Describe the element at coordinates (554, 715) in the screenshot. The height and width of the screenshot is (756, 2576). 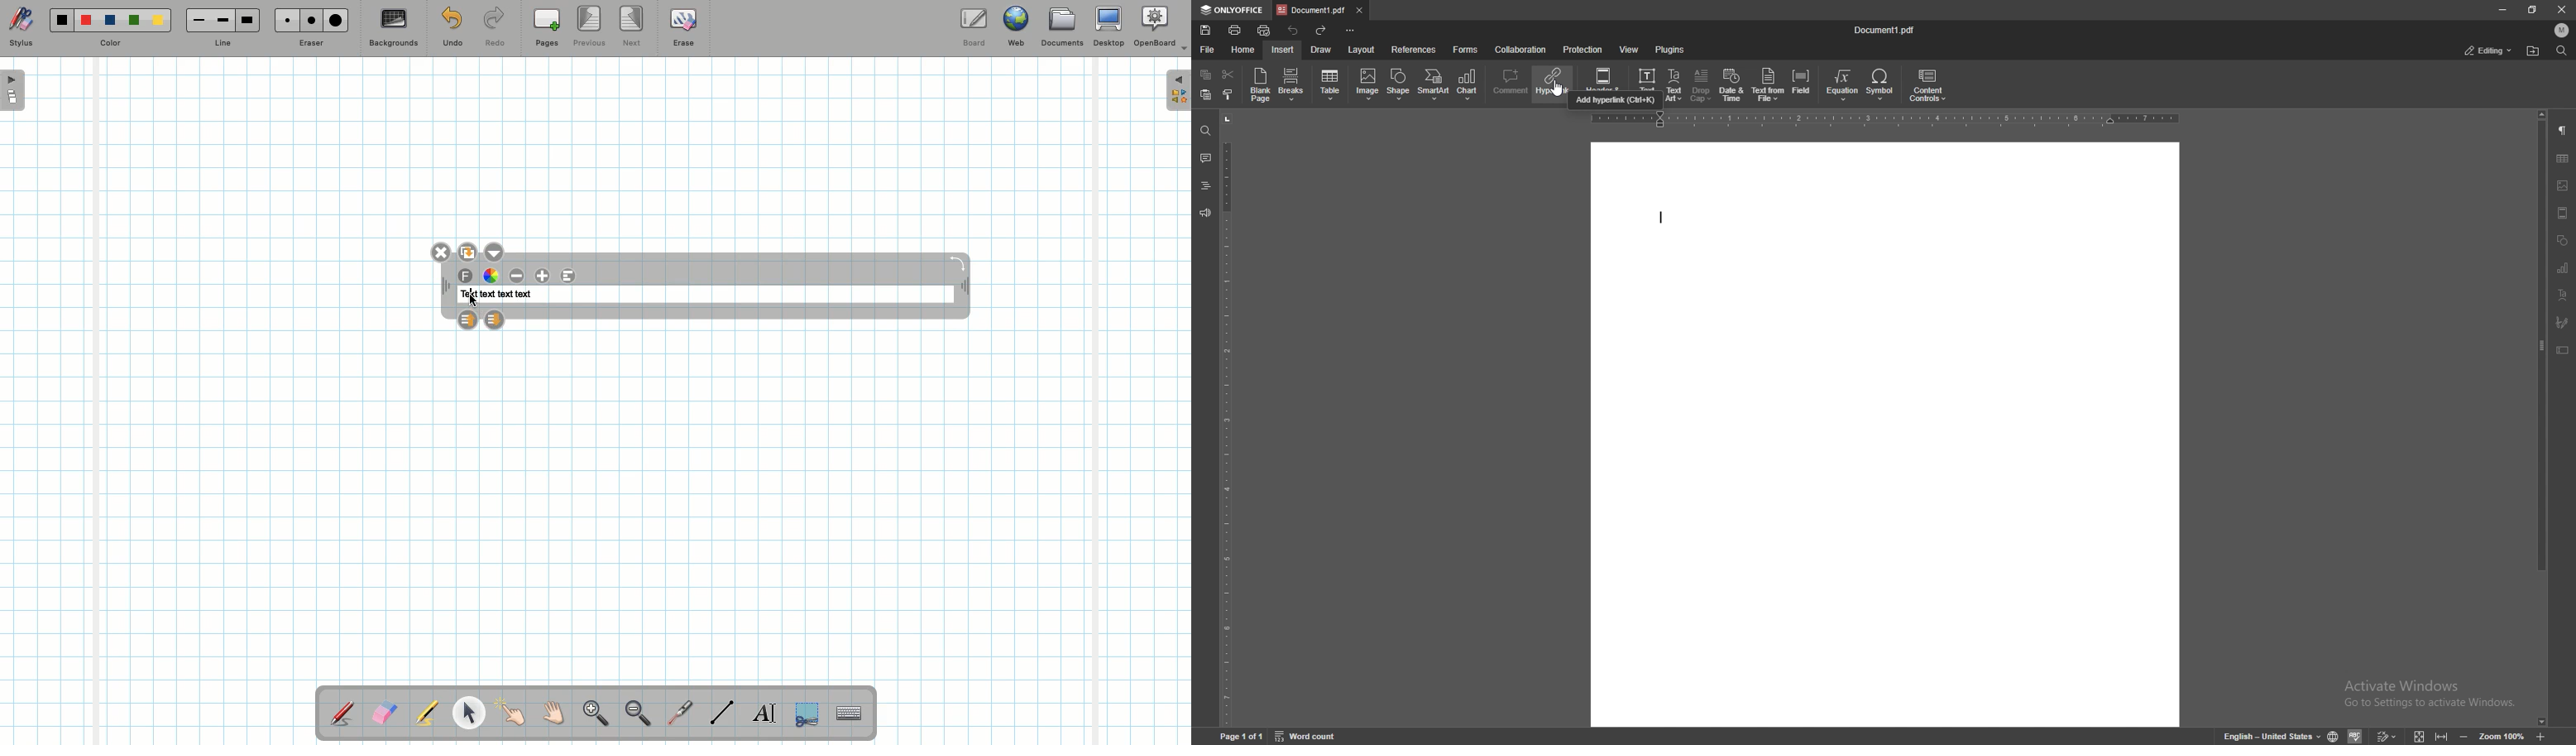
I see `Grab` at that location.